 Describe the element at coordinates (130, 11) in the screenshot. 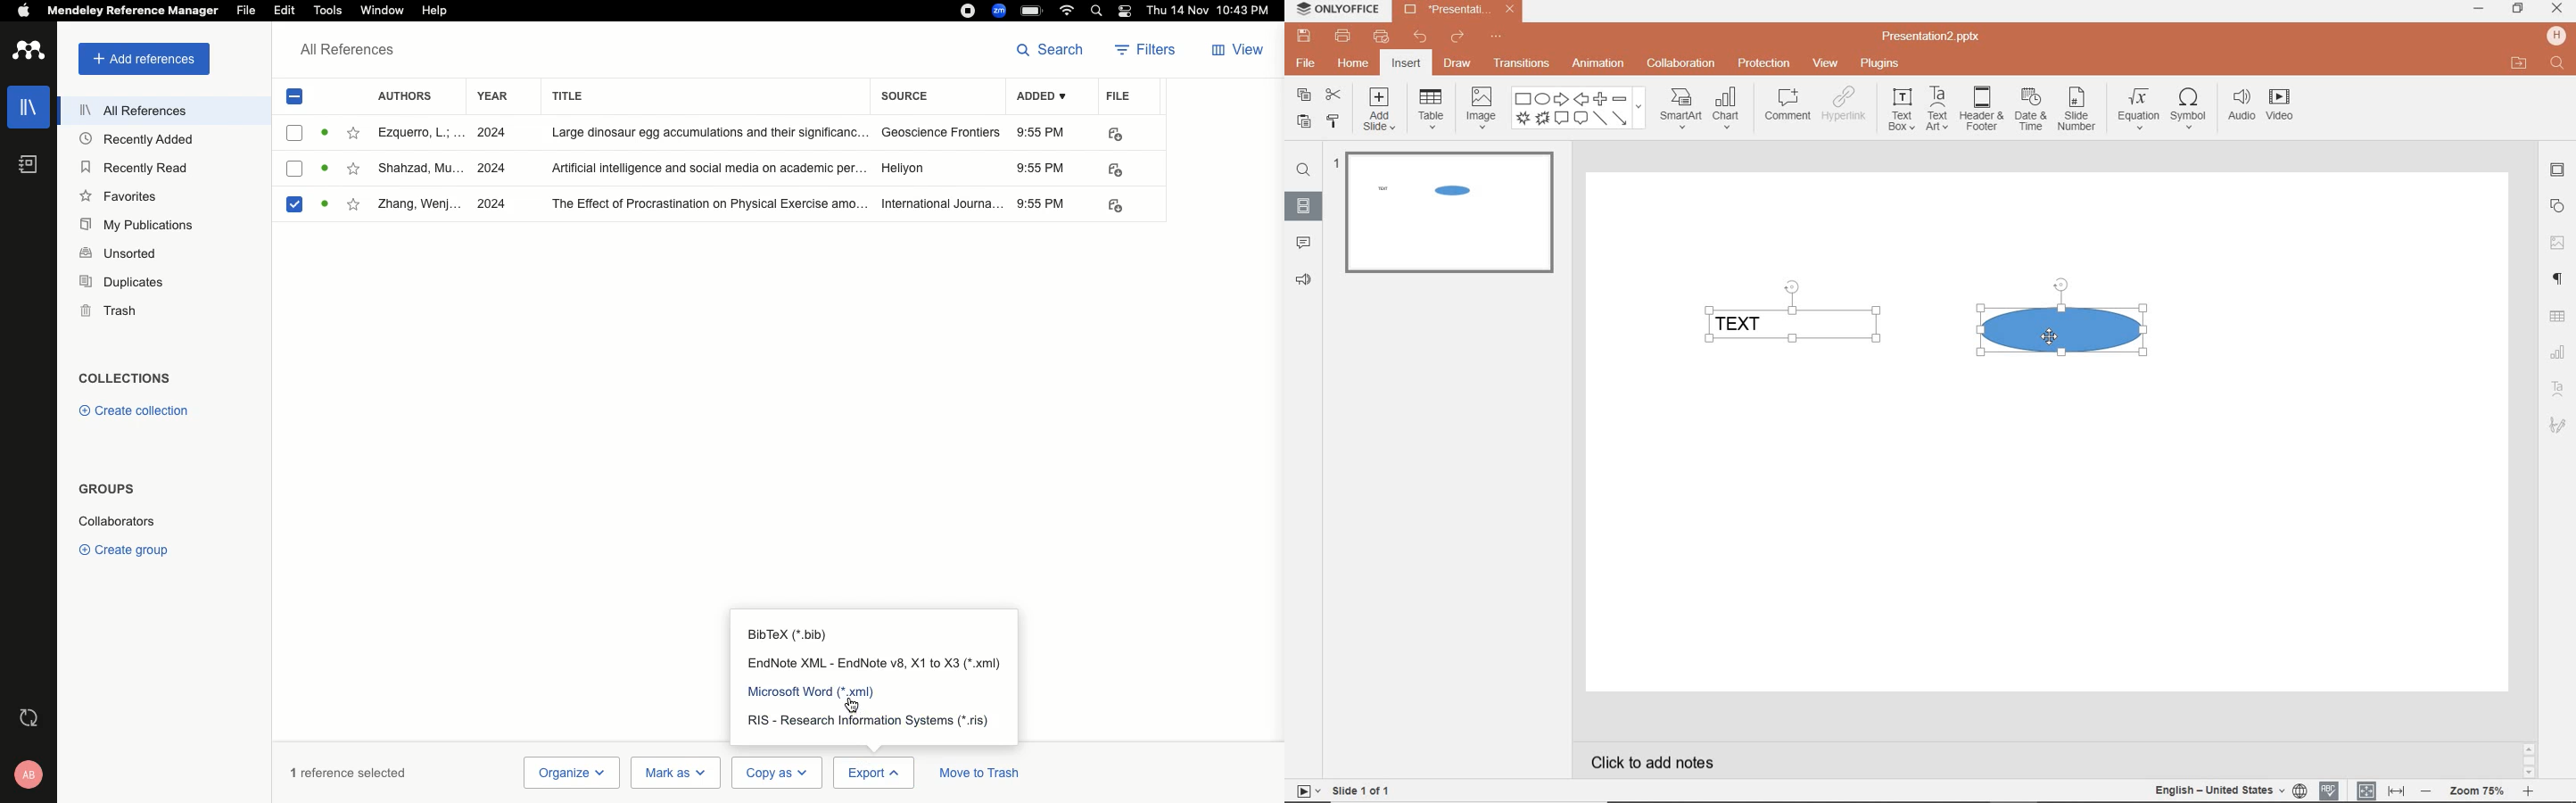

I see `Mendeley reference manager` at that location.